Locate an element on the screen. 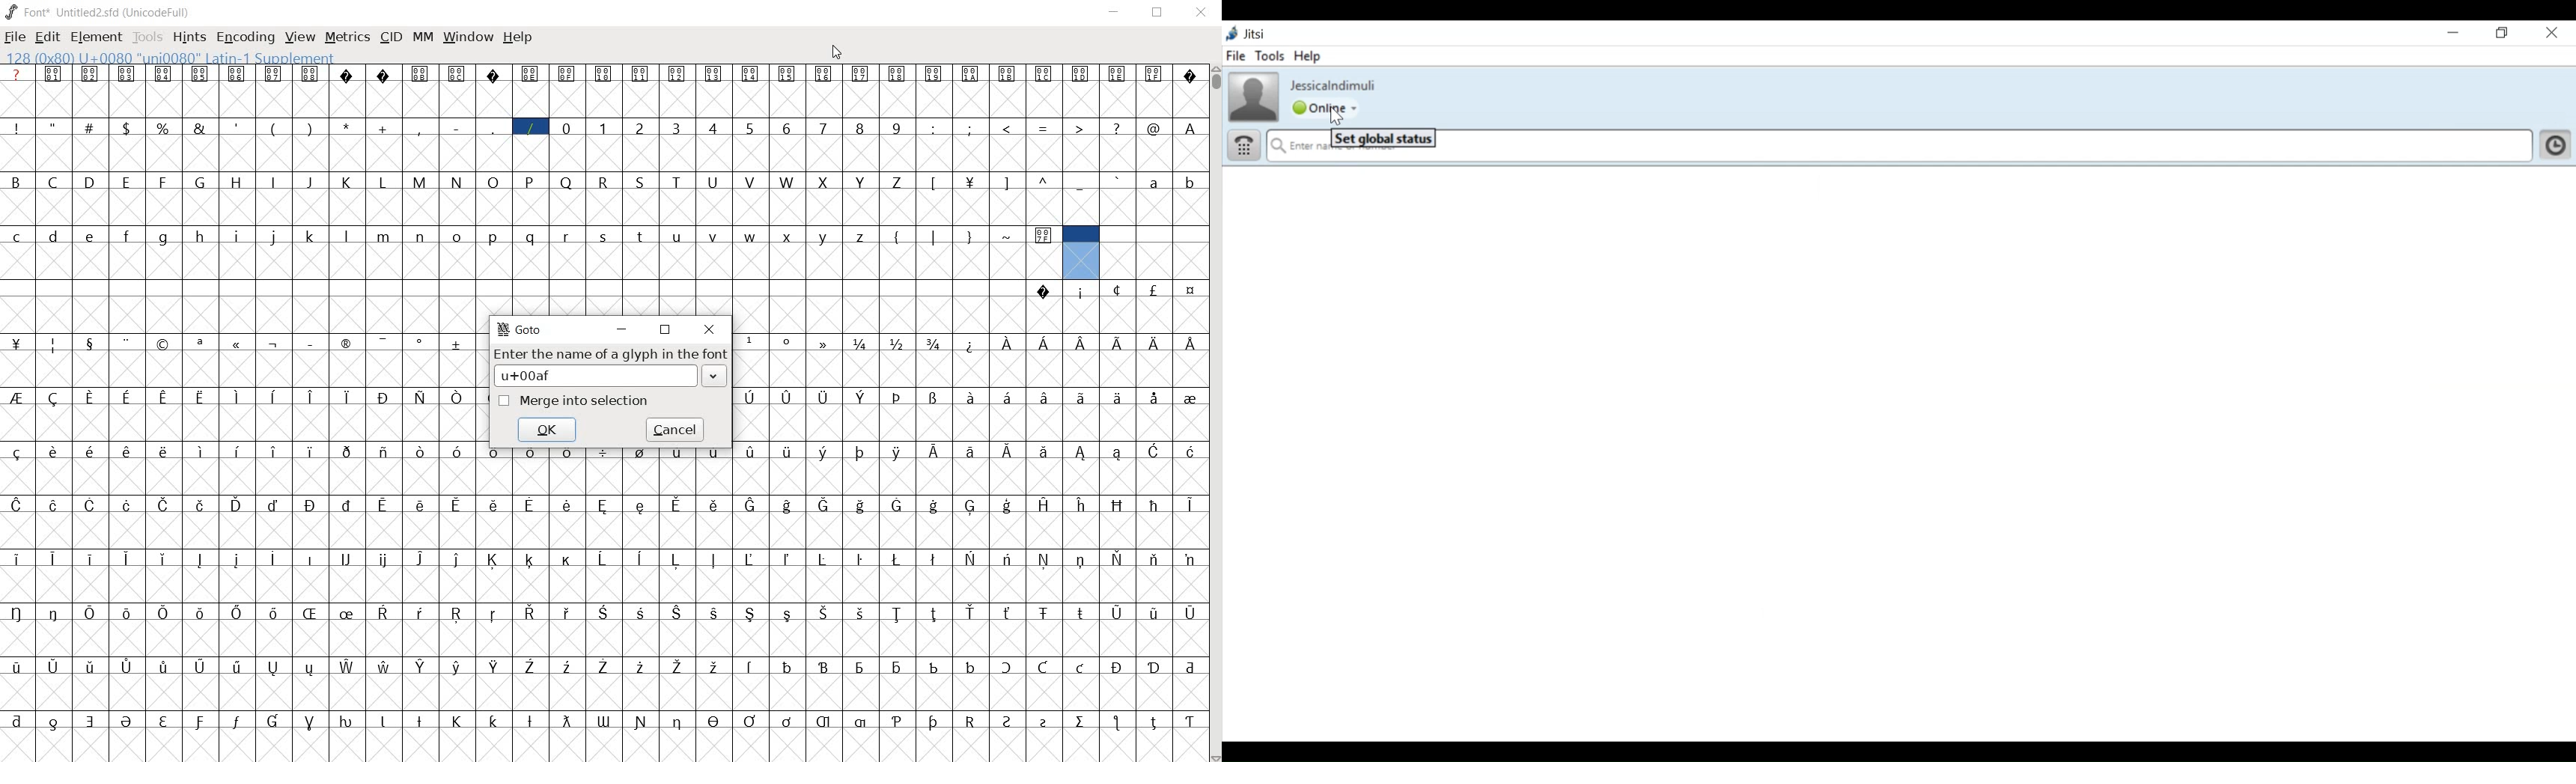 Image resolution: width=2576 pixels, height=784 pixels. Symbol is located at coordinates (972, 505).